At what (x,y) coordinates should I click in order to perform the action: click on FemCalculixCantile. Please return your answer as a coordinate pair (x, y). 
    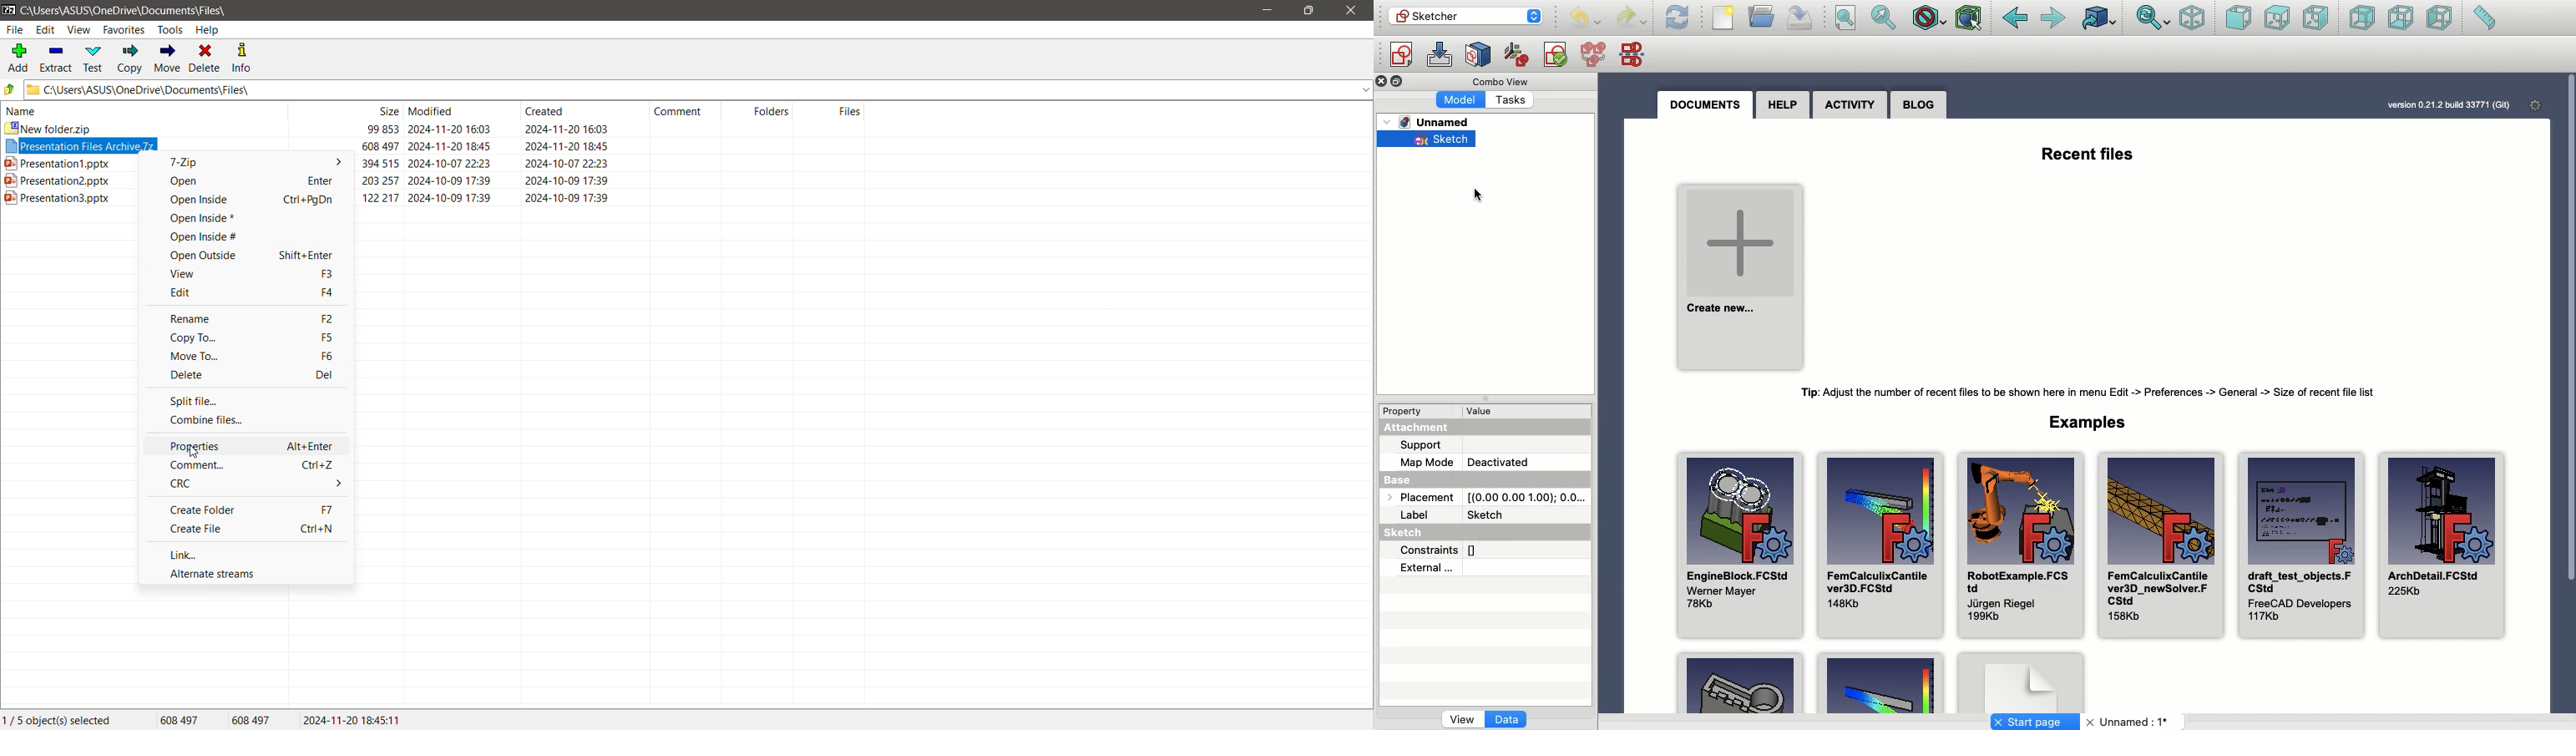
    Looking at the image, I should click on (1880, 543).